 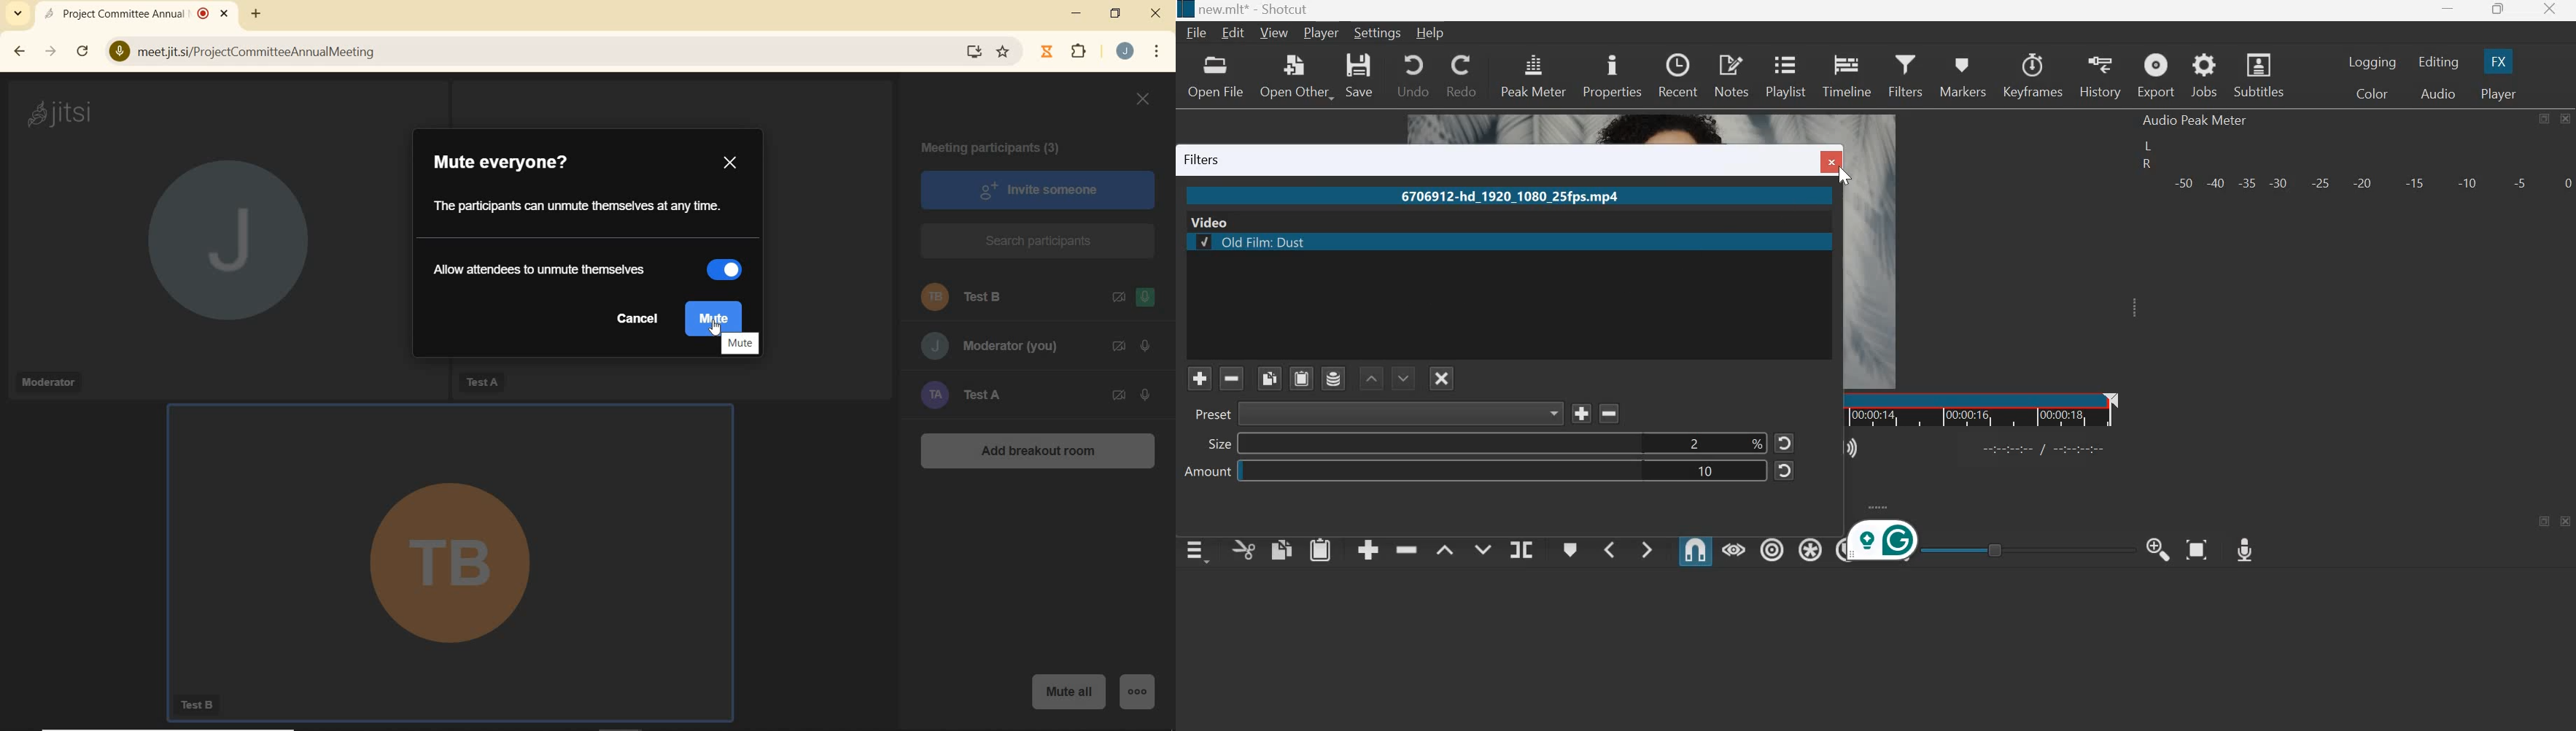 What do you see at coordinates (1884, 544) in the screenshot?
I see `` at bounding box center [1884, 544].